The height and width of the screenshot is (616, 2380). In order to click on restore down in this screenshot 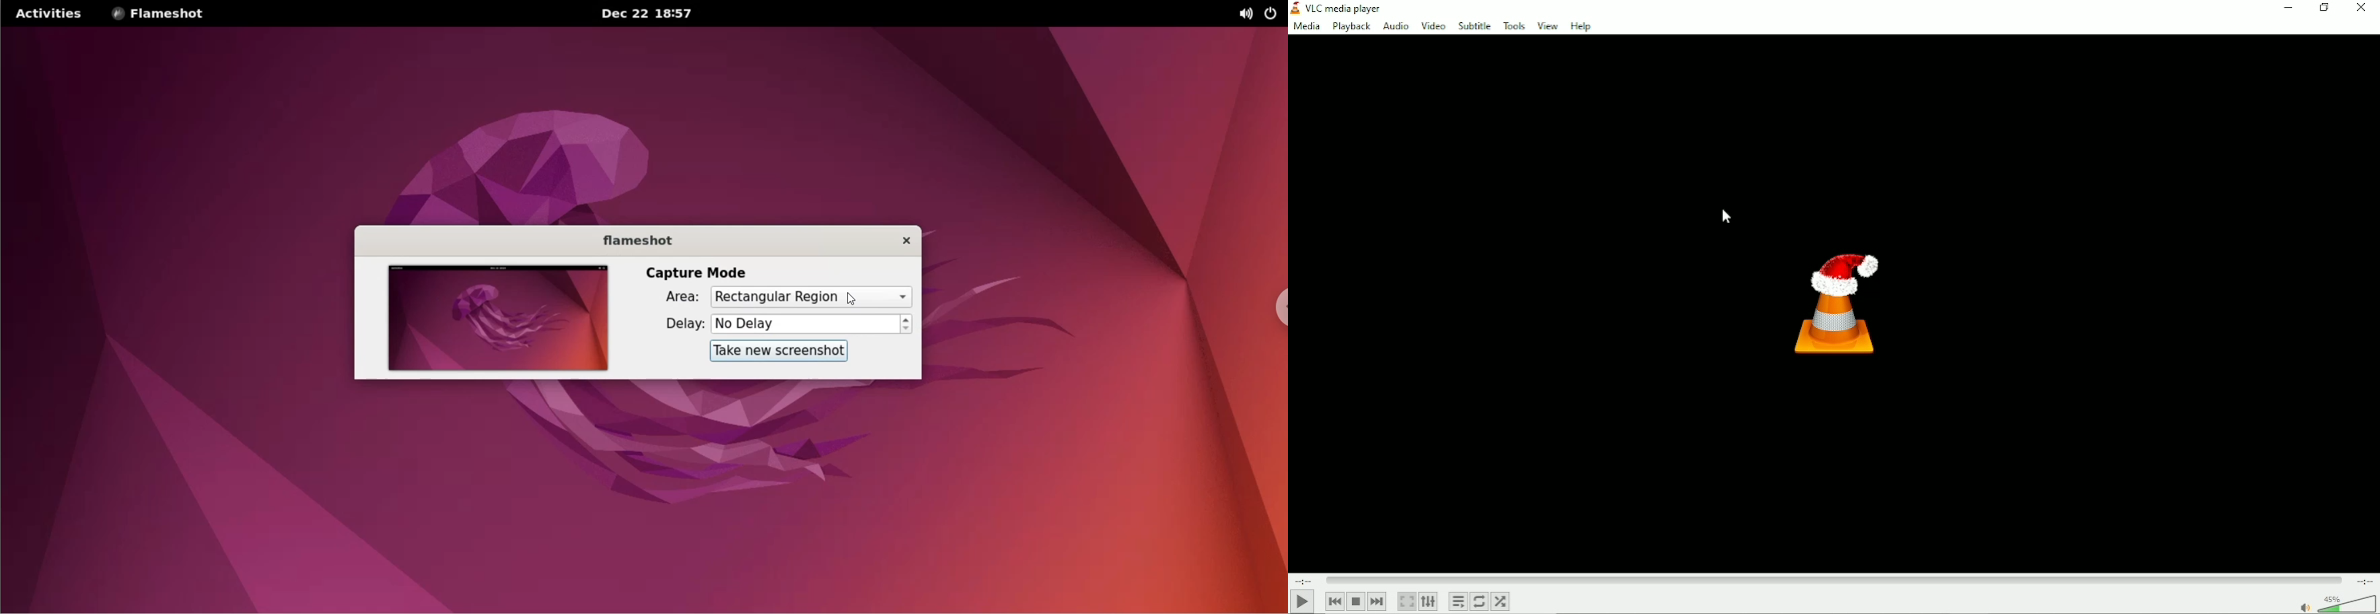, I will do `click(2324, 9)`.